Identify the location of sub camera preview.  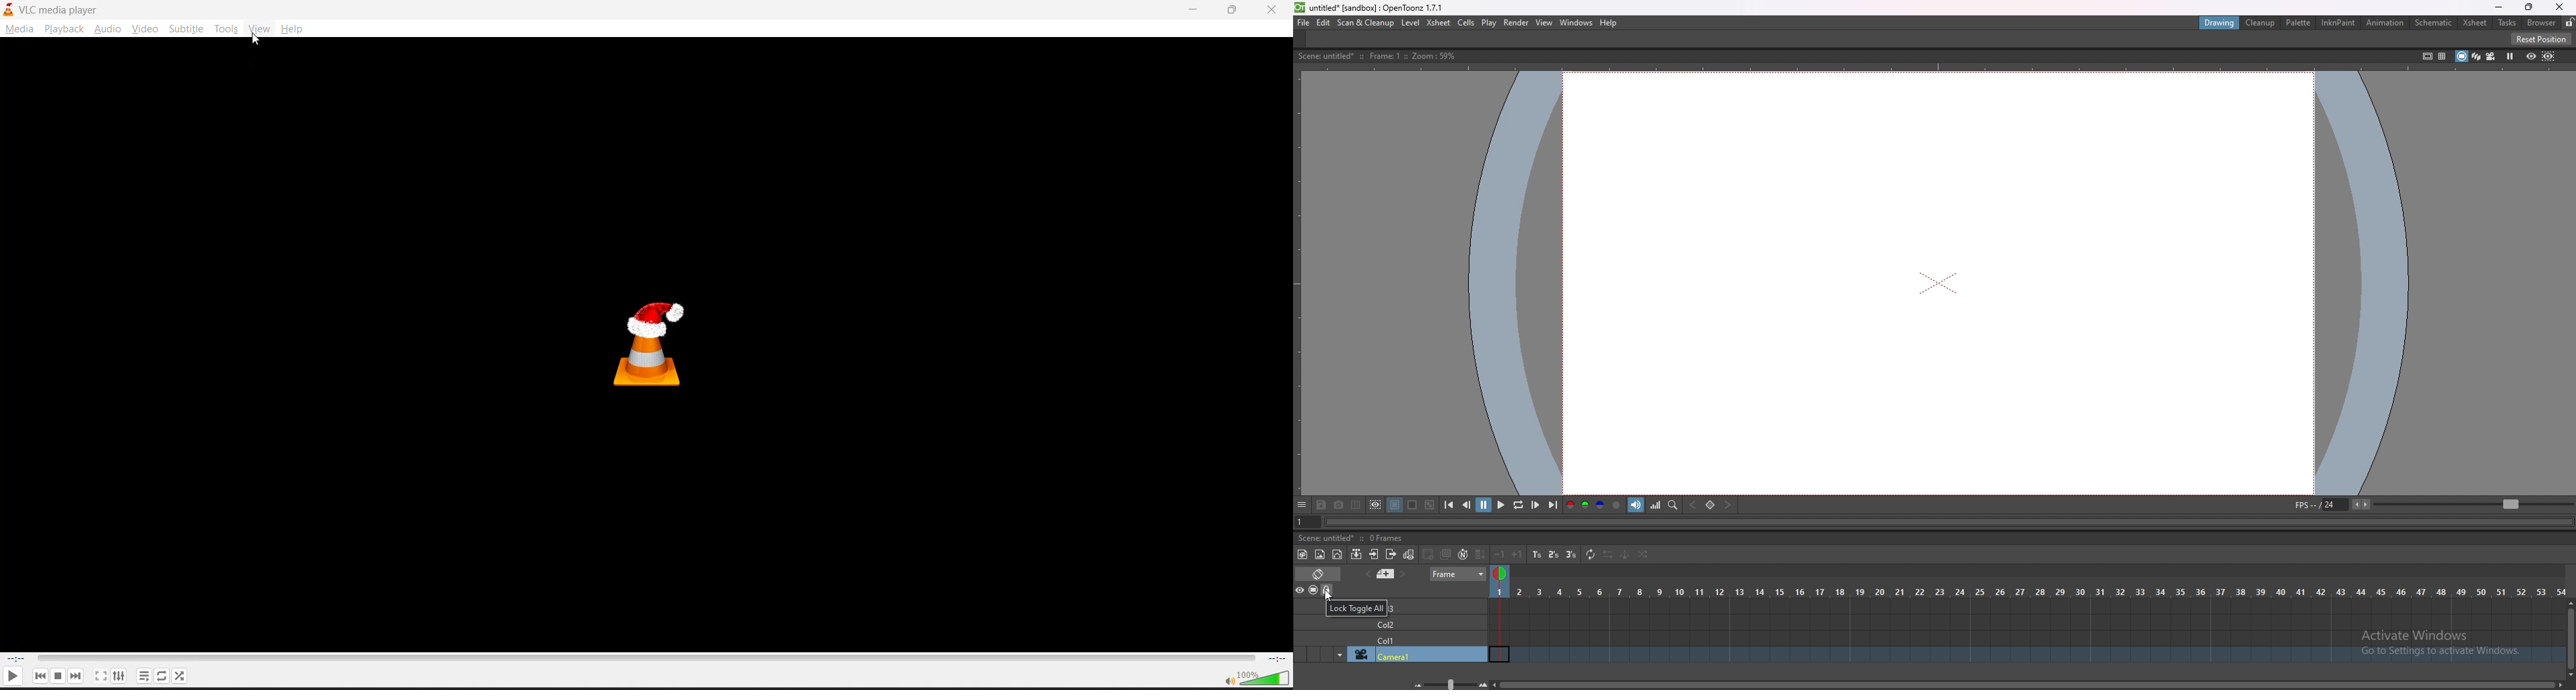
(2549, 56).